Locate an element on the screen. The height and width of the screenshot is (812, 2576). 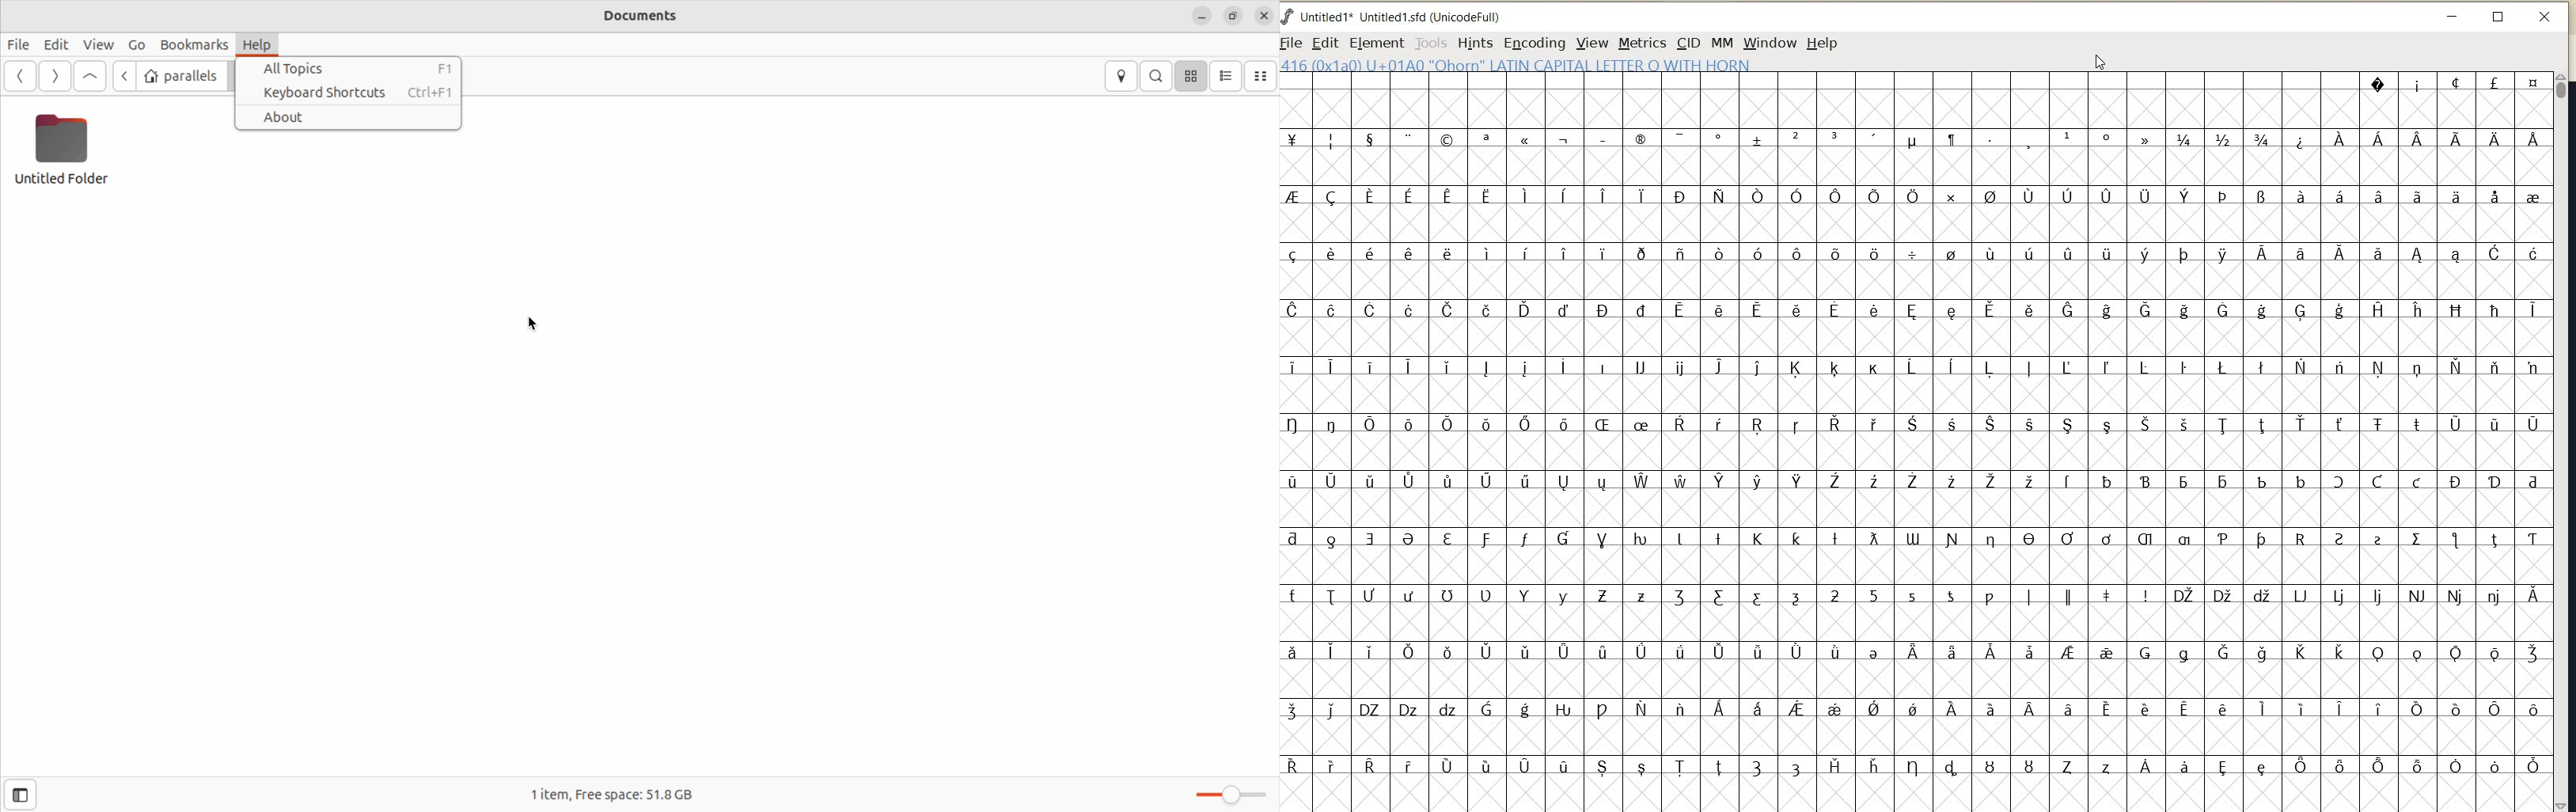
forward is located at coordinates (52, 76).